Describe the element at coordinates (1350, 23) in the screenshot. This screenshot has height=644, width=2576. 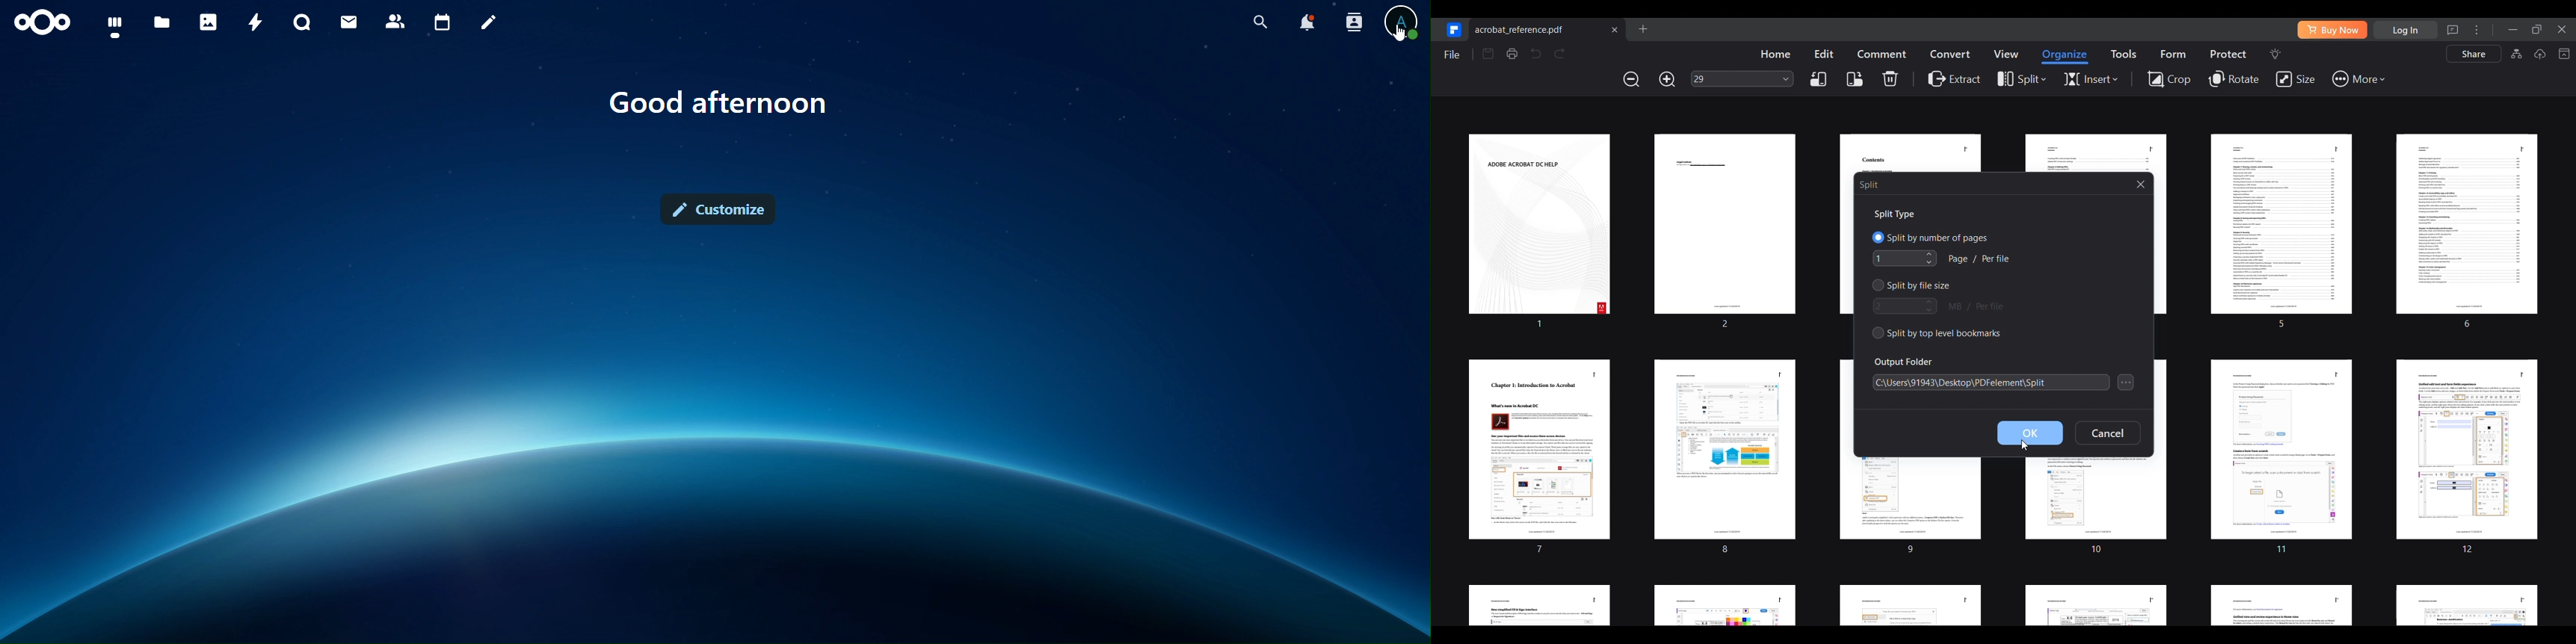
I see `search contacts` at that location.